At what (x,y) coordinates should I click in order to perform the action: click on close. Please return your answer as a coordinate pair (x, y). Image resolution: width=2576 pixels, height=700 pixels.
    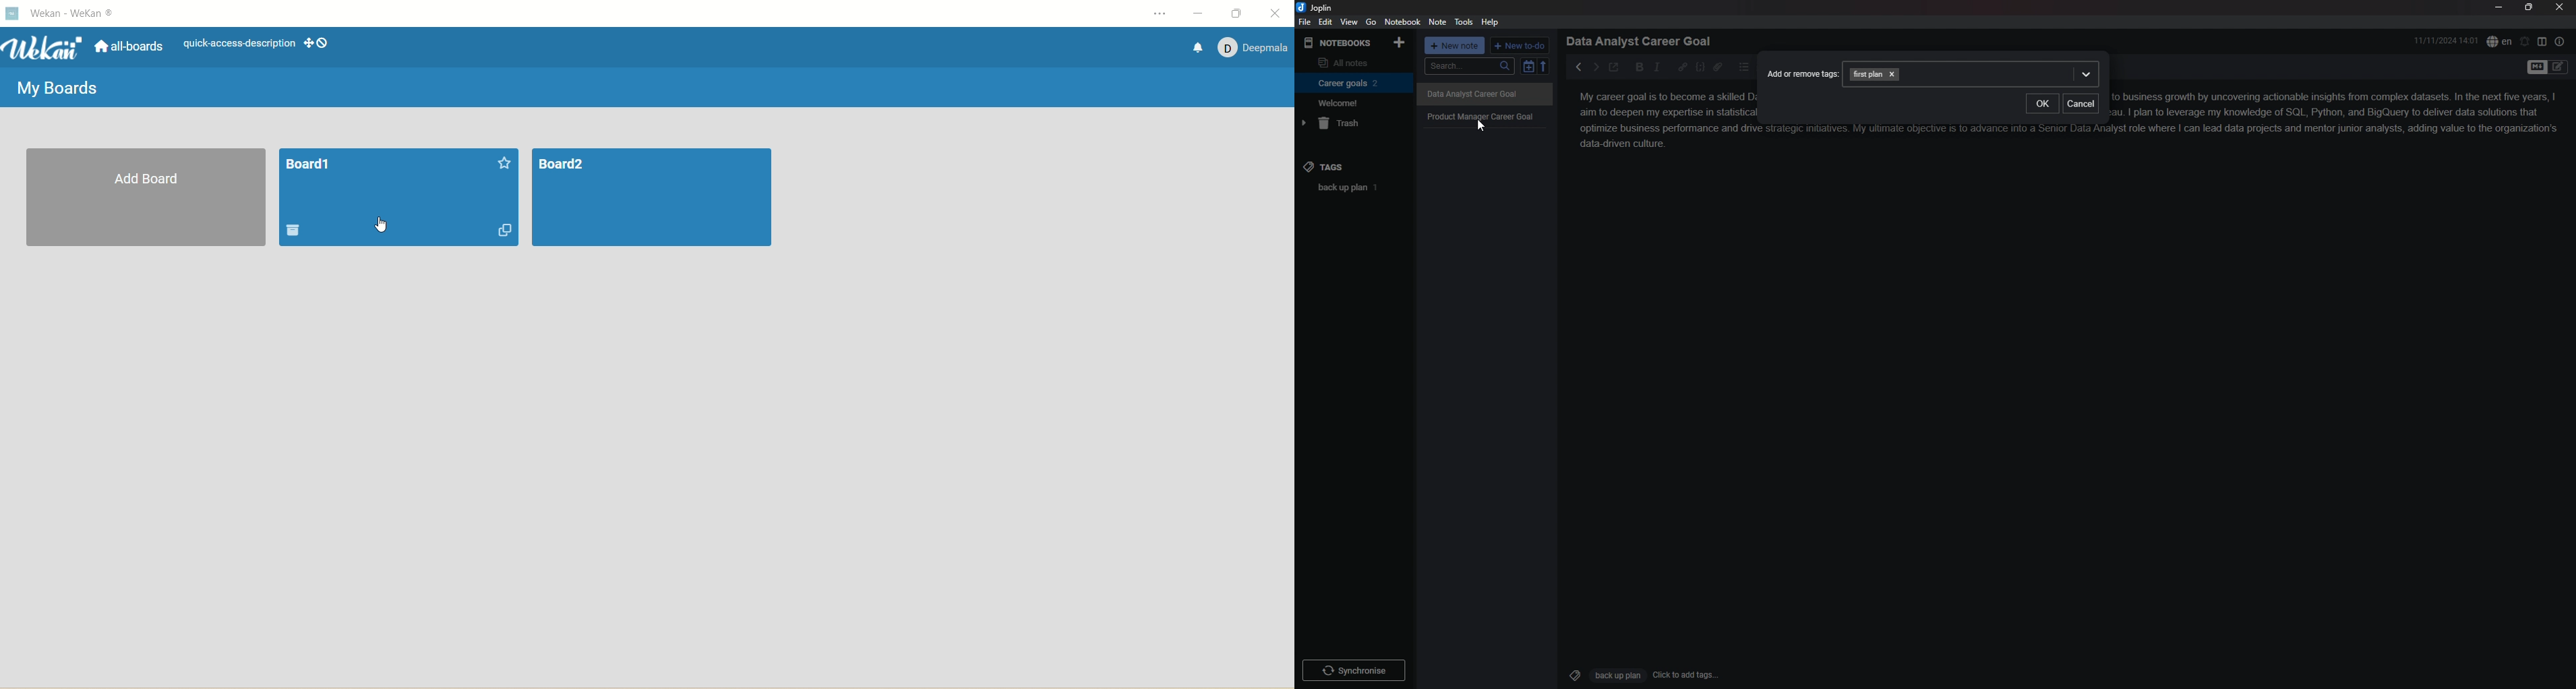
    Looking at the image, I should click on (2560, 7).